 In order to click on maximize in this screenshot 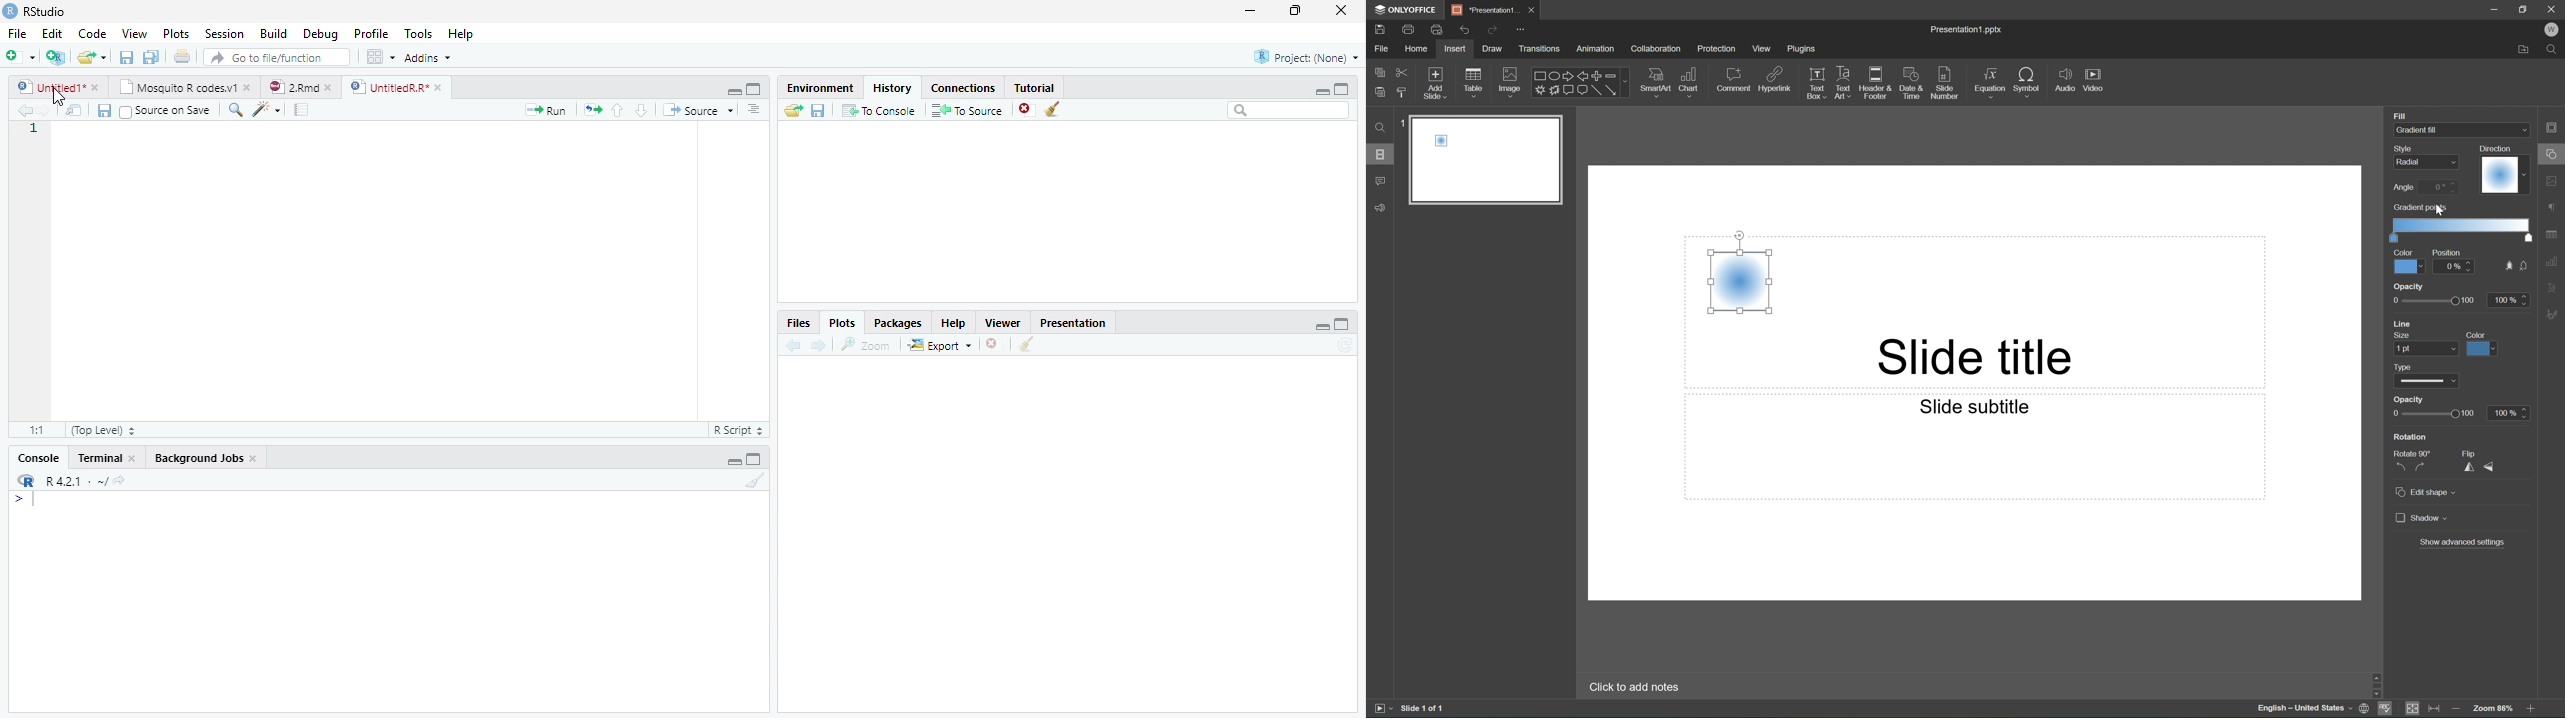, I will do `click(1345, 88)`.